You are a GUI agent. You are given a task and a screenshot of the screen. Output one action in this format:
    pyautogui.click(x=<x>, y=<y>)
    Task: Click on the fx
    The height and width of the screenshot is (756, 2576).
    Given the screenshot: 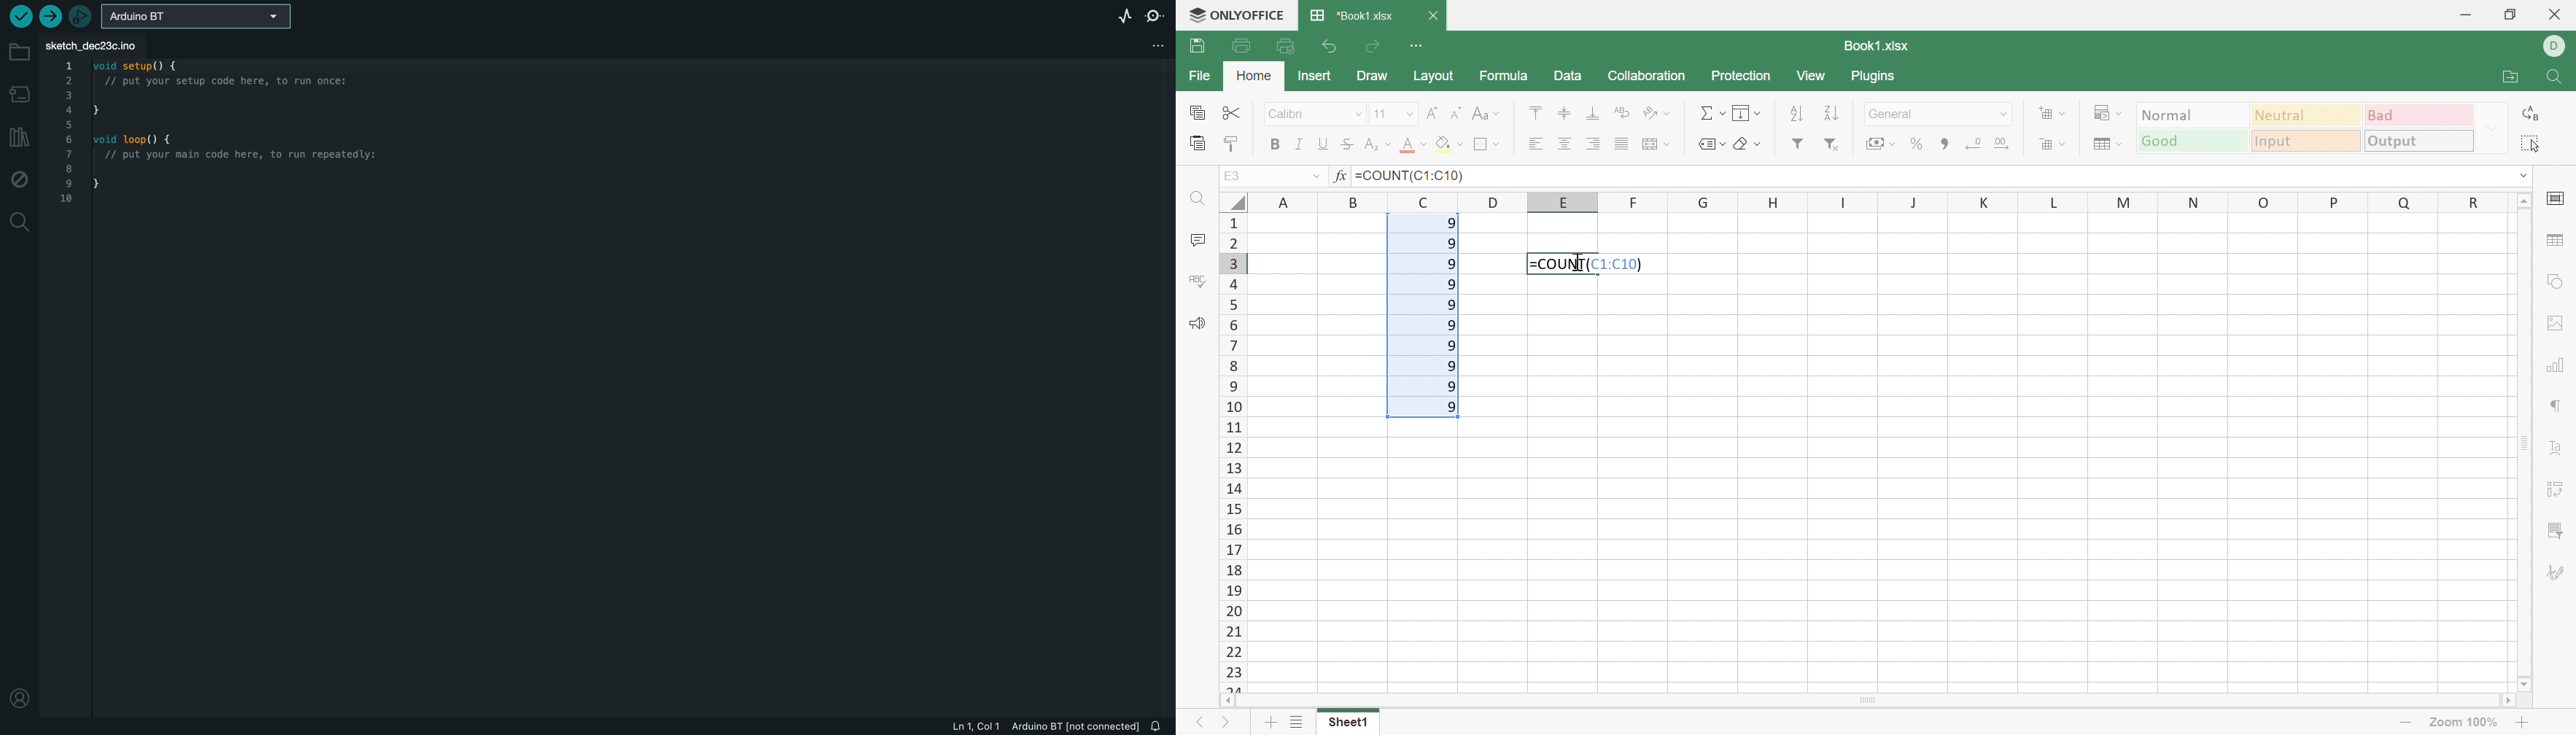 What is the action you would take?
    pyautogui.click(x=1344, y=175)
    